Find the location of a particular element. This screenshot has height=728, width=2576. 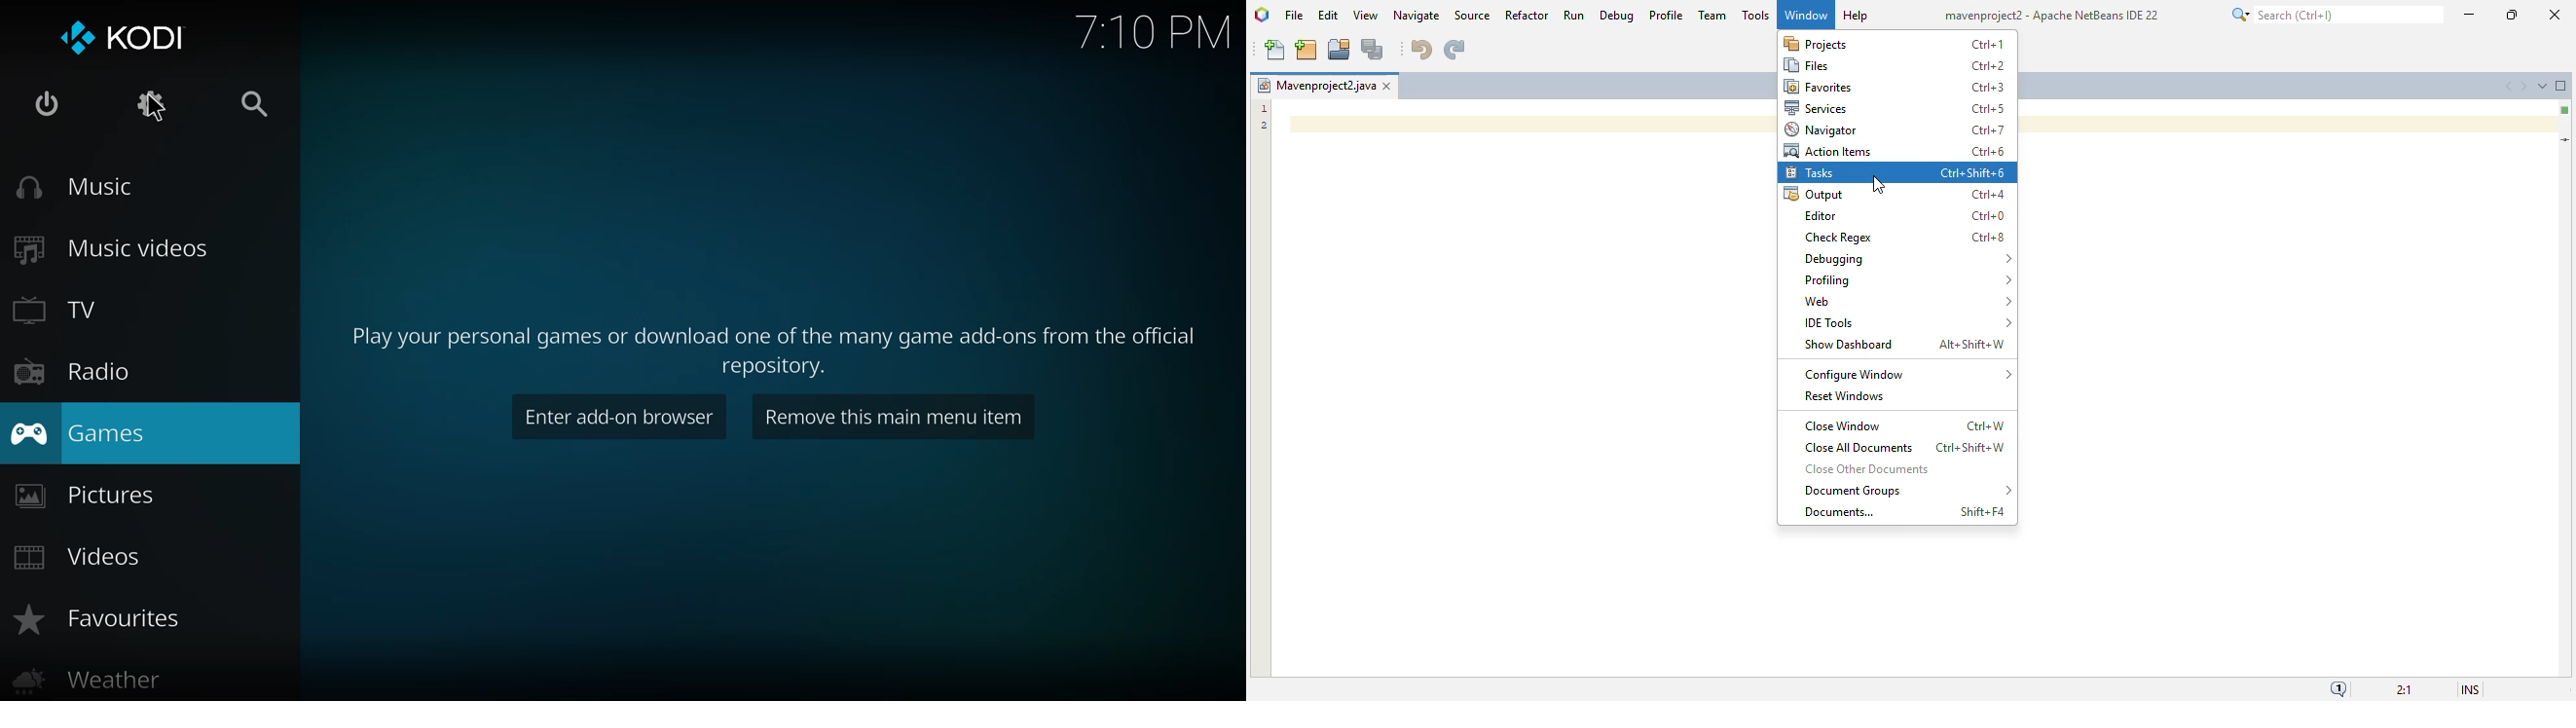

videos is located at coordinates (83, 557).